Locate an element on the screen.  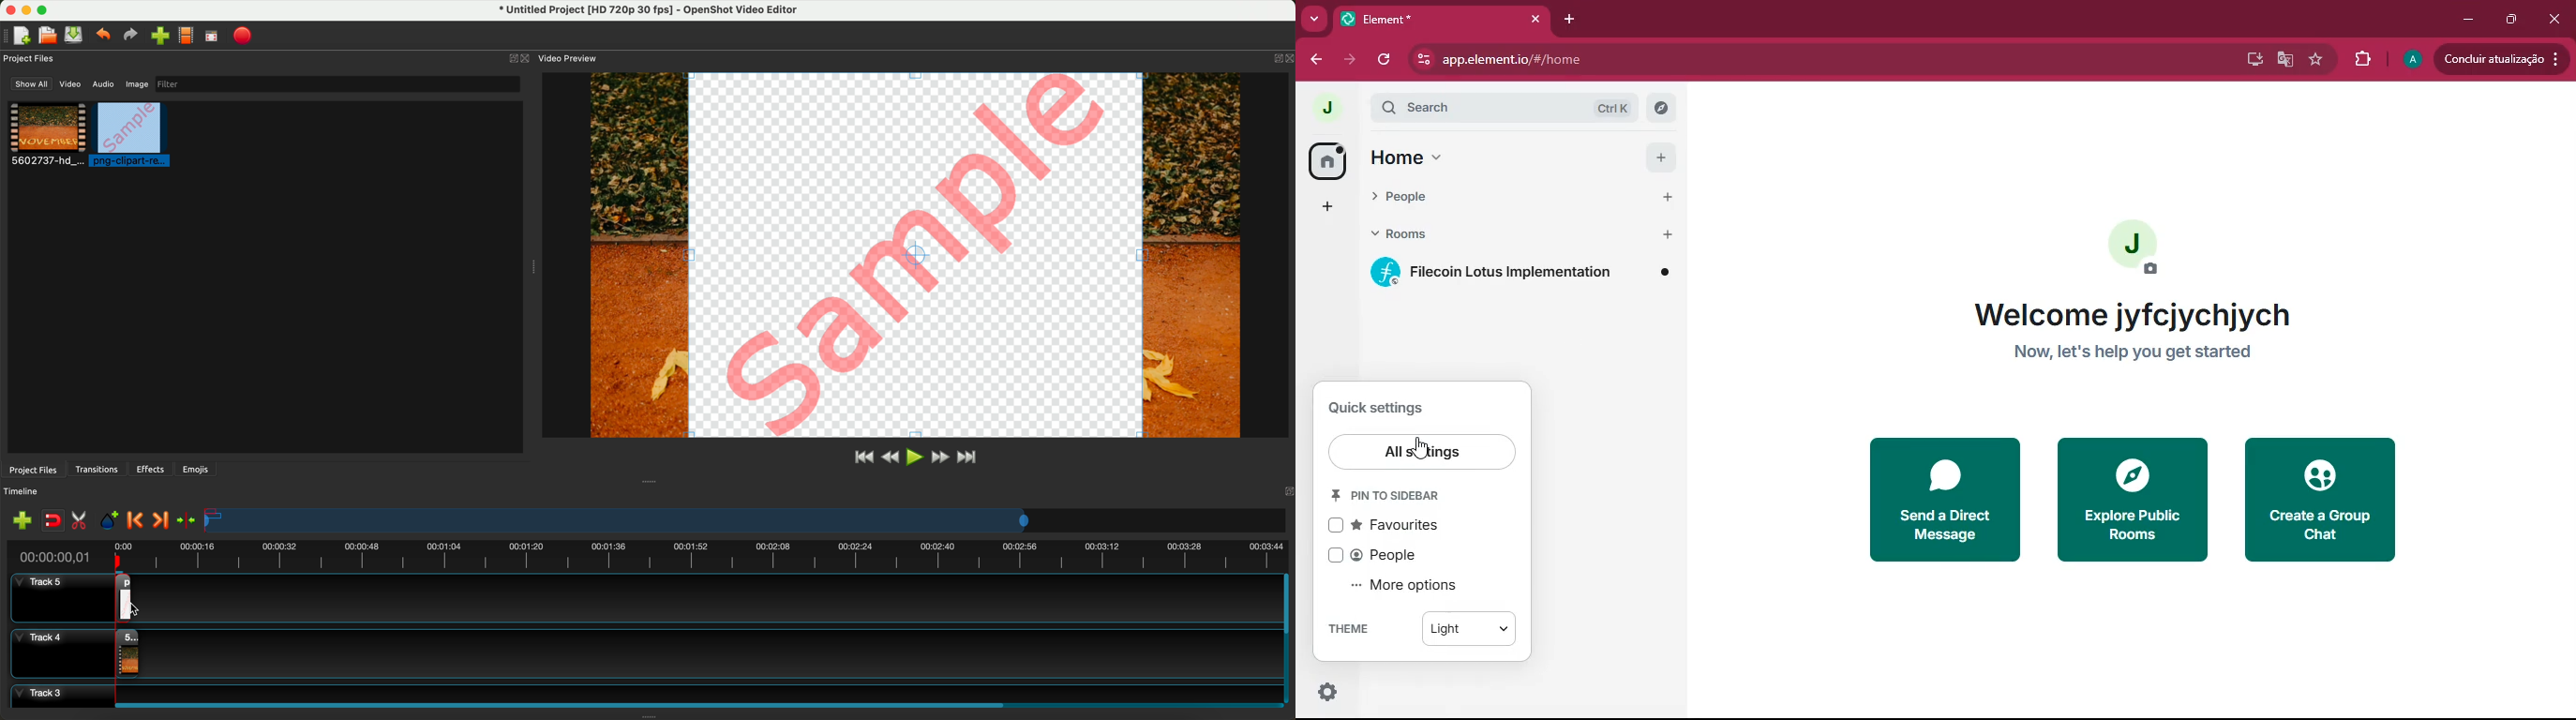
center the timeline on the playhead is located at coordinates (186, 520).